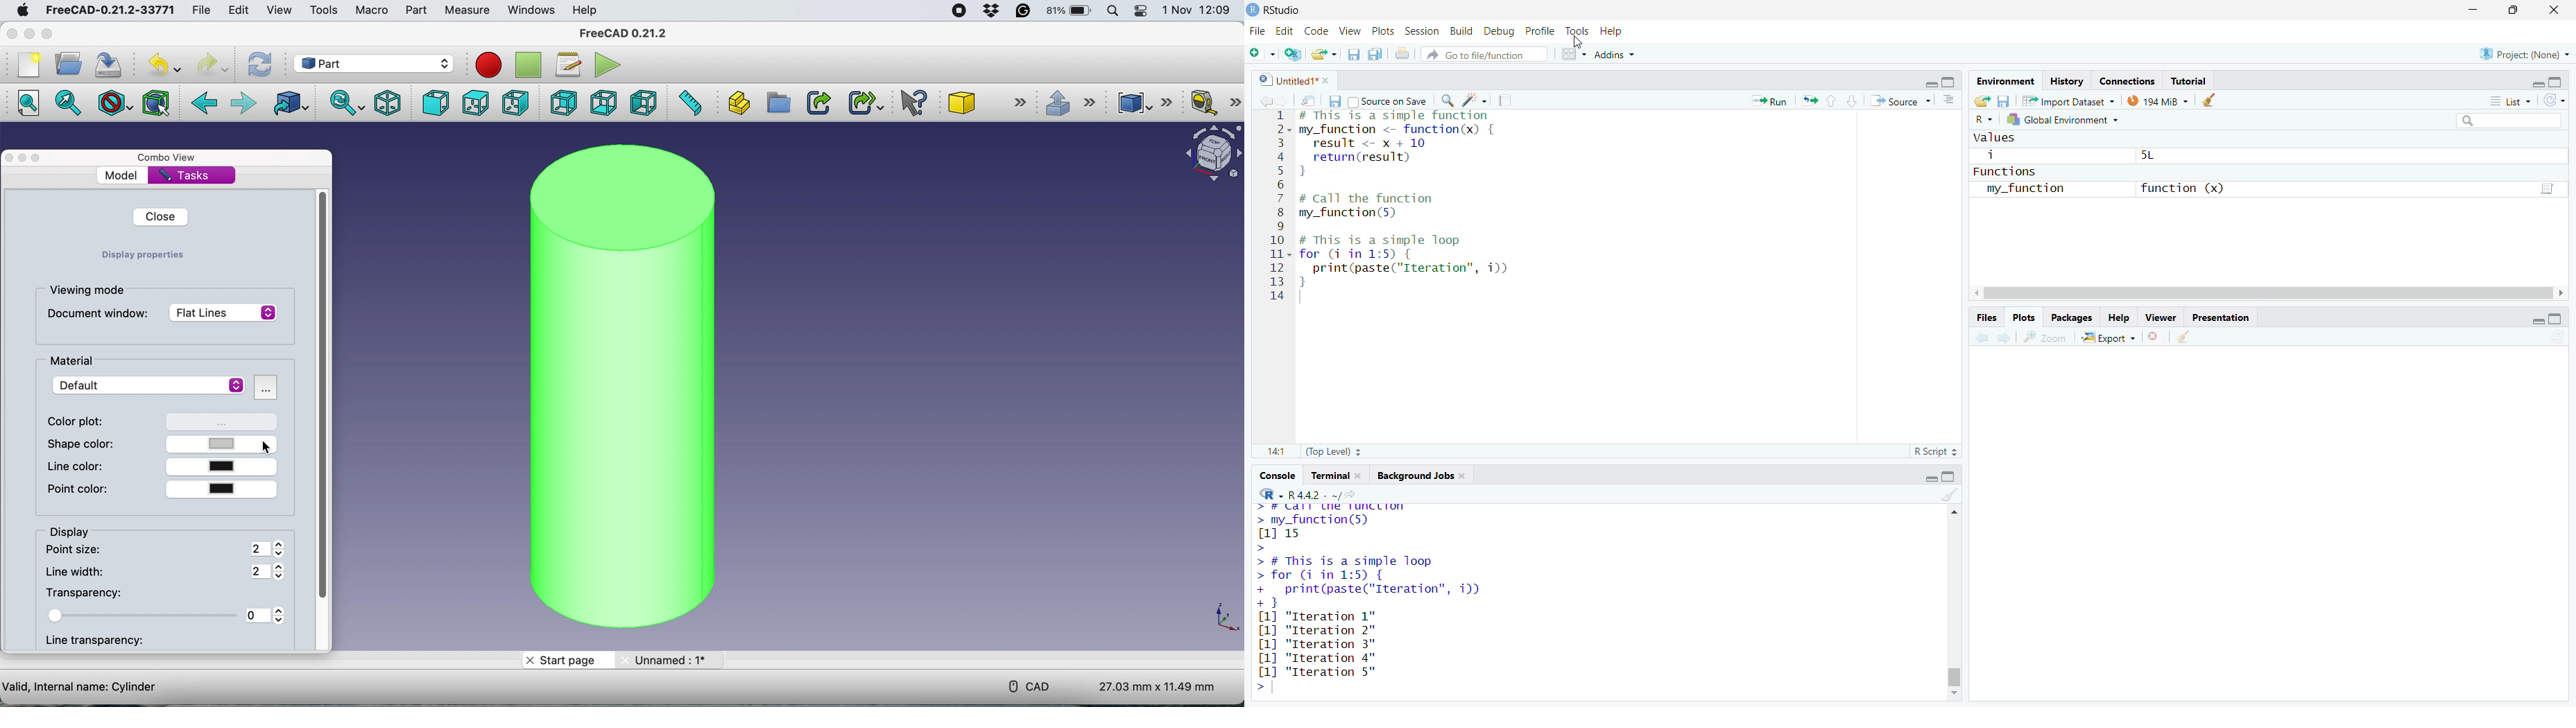 The width and height of the screenshot is (2576, 728). What do you see at coordinates (1315, 658) in the screenshot?
I see `[1] "Iteration 3"` at bounding box center [1315, 658].